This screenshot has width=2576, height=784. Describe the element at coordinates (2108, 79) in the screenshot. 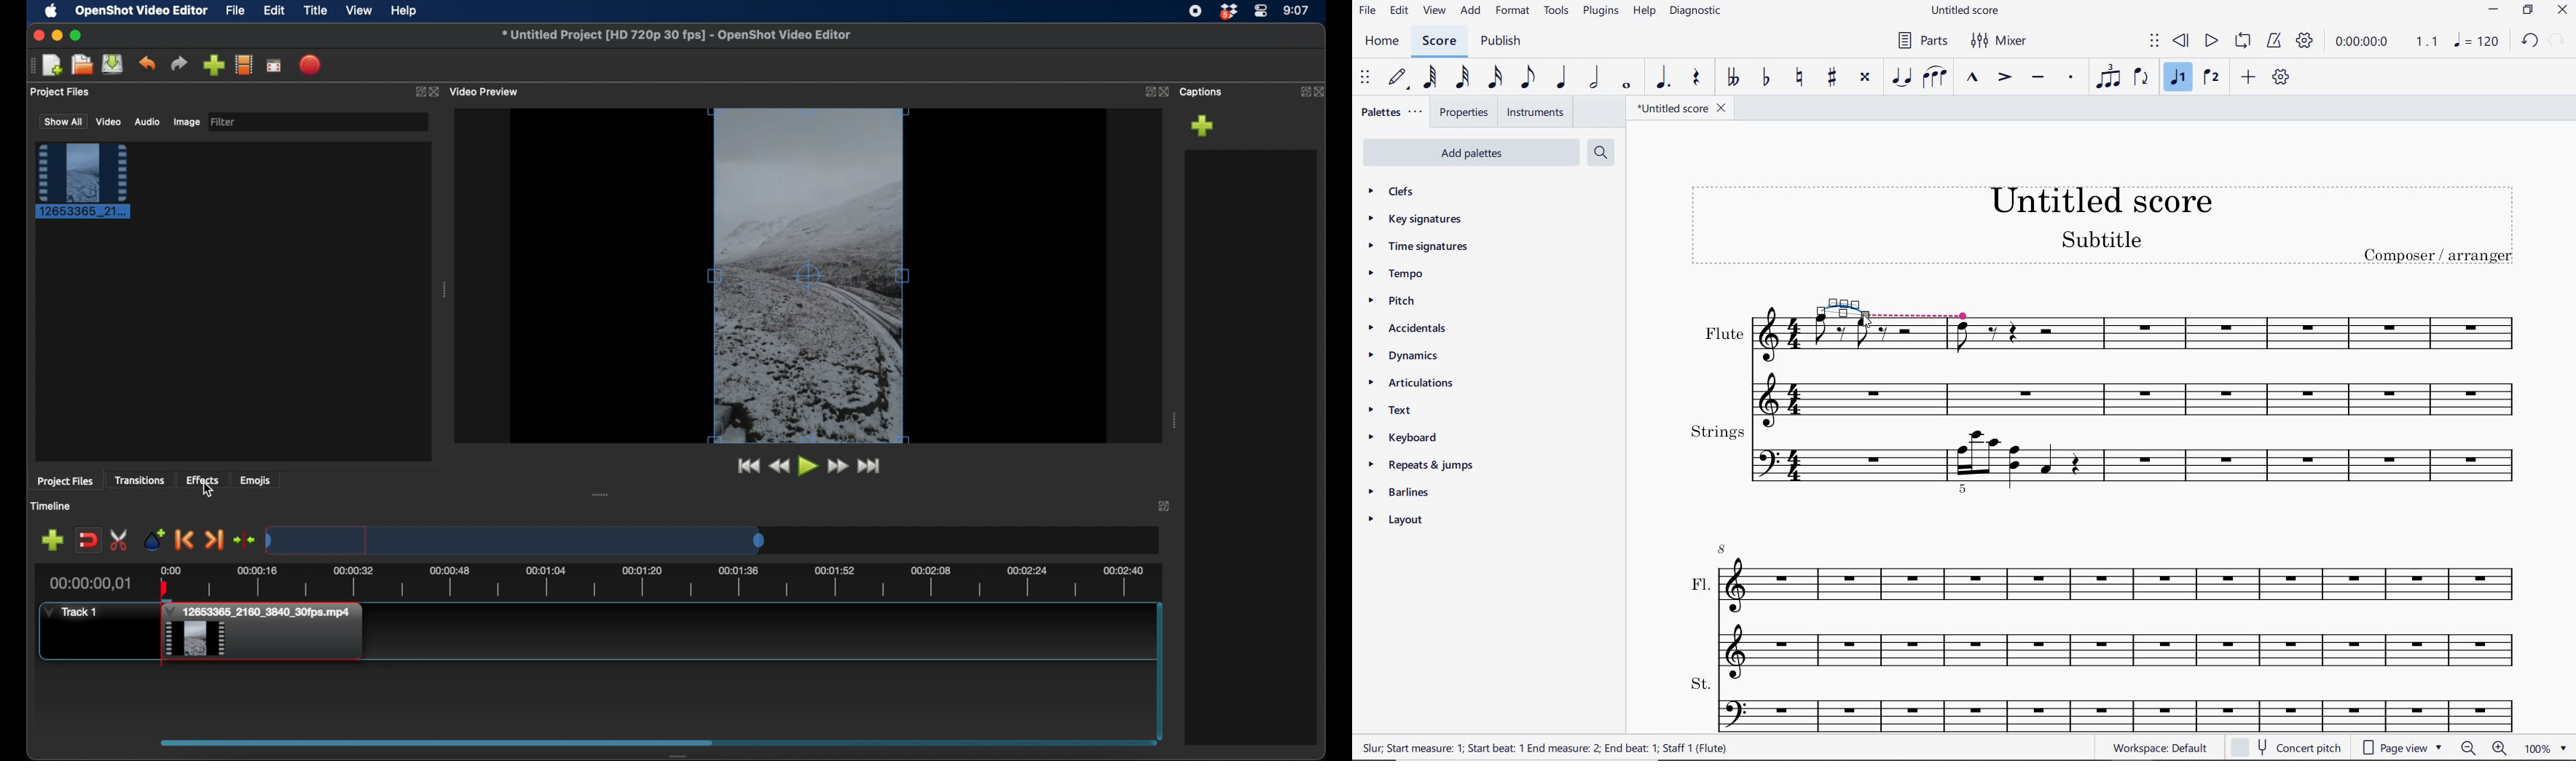

I see `TUPLET` at that location.